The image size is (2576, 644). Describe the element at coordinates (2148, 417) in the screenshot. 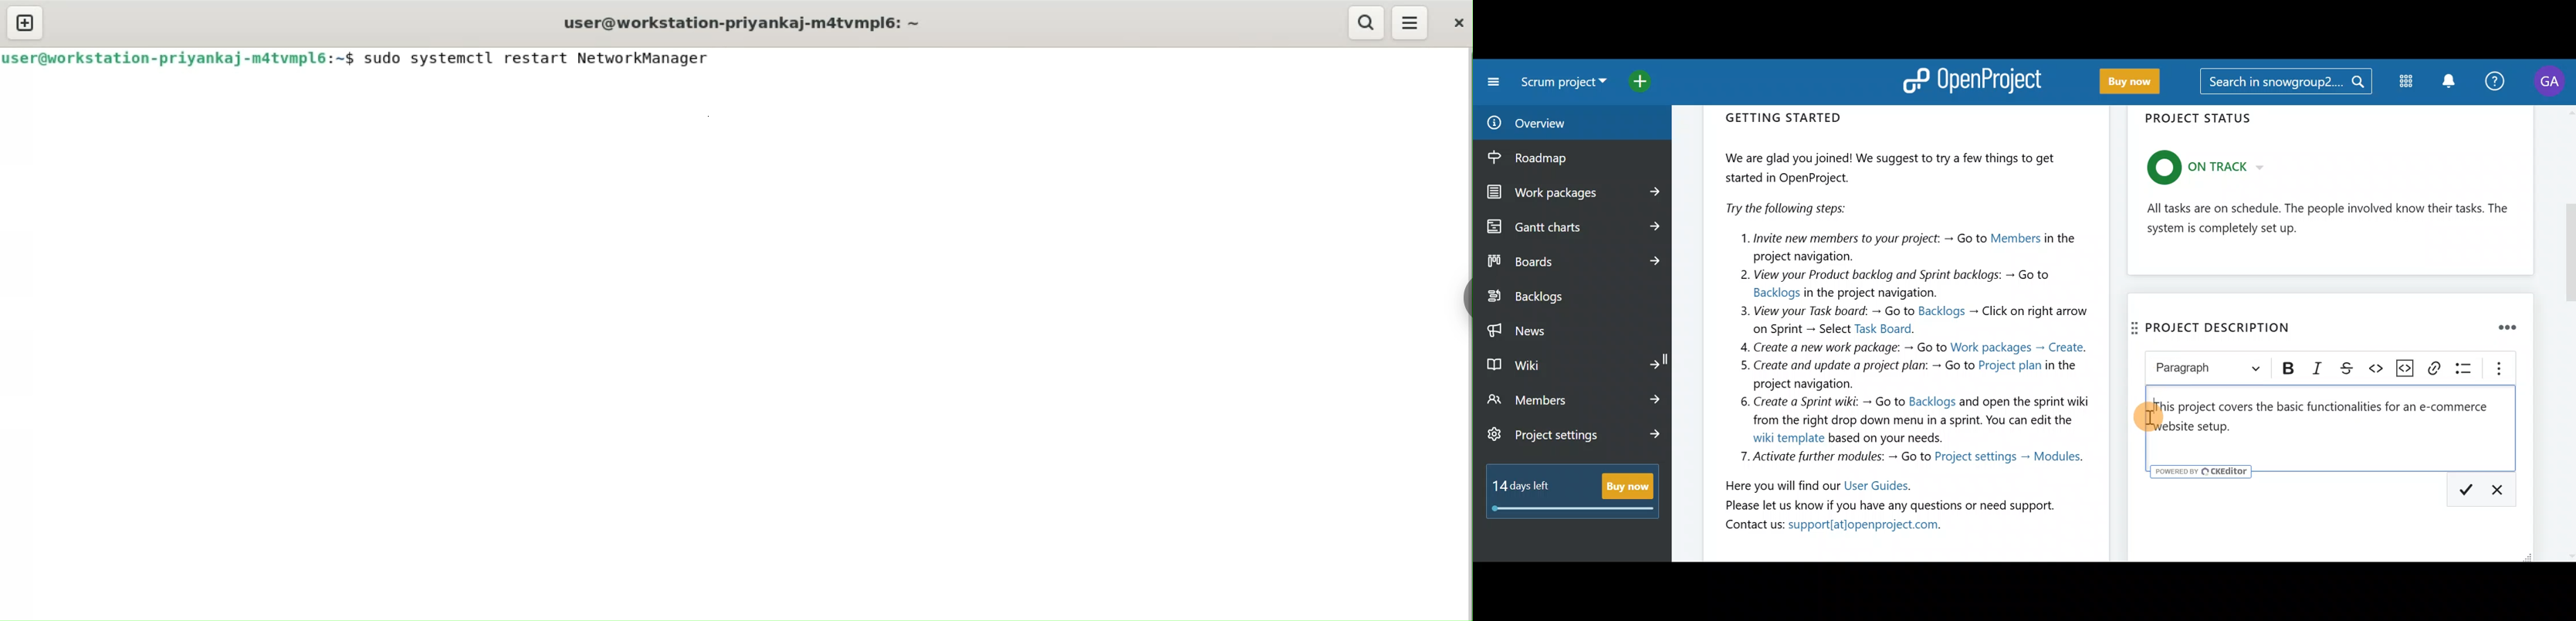

I see `Cursor` at that location.